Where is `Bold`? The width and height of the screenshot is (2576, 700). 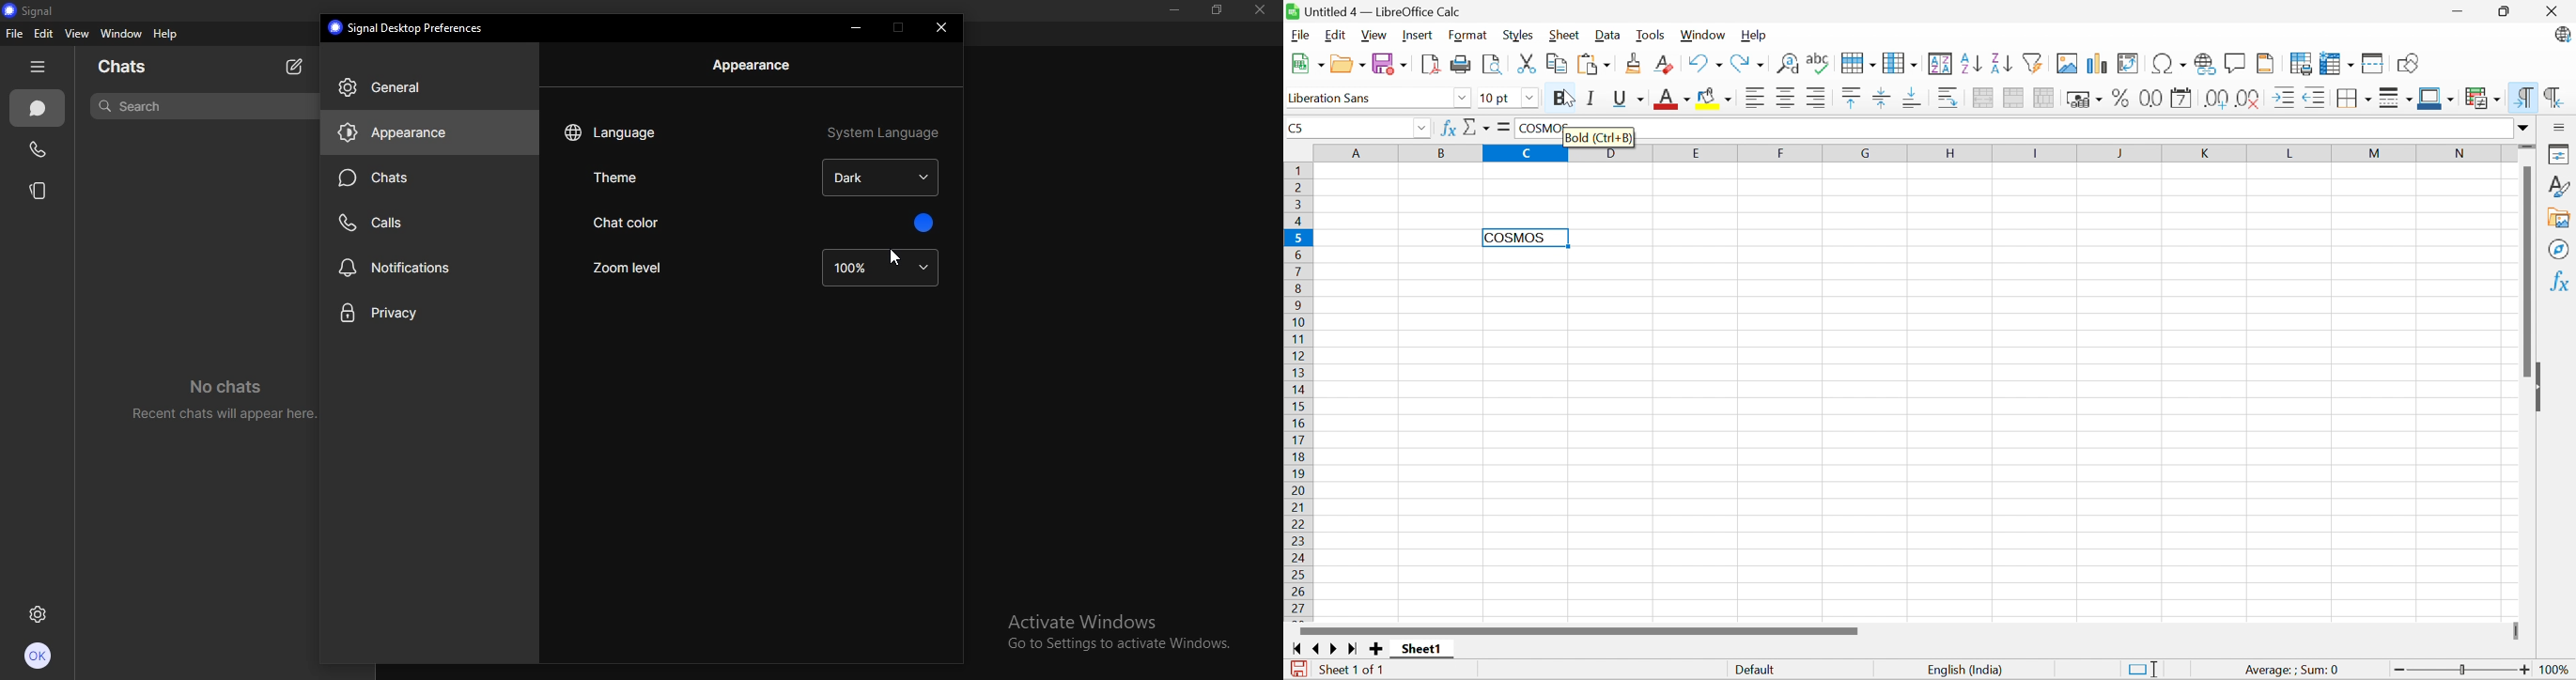 Bold is located at coordinates (1557, 98).